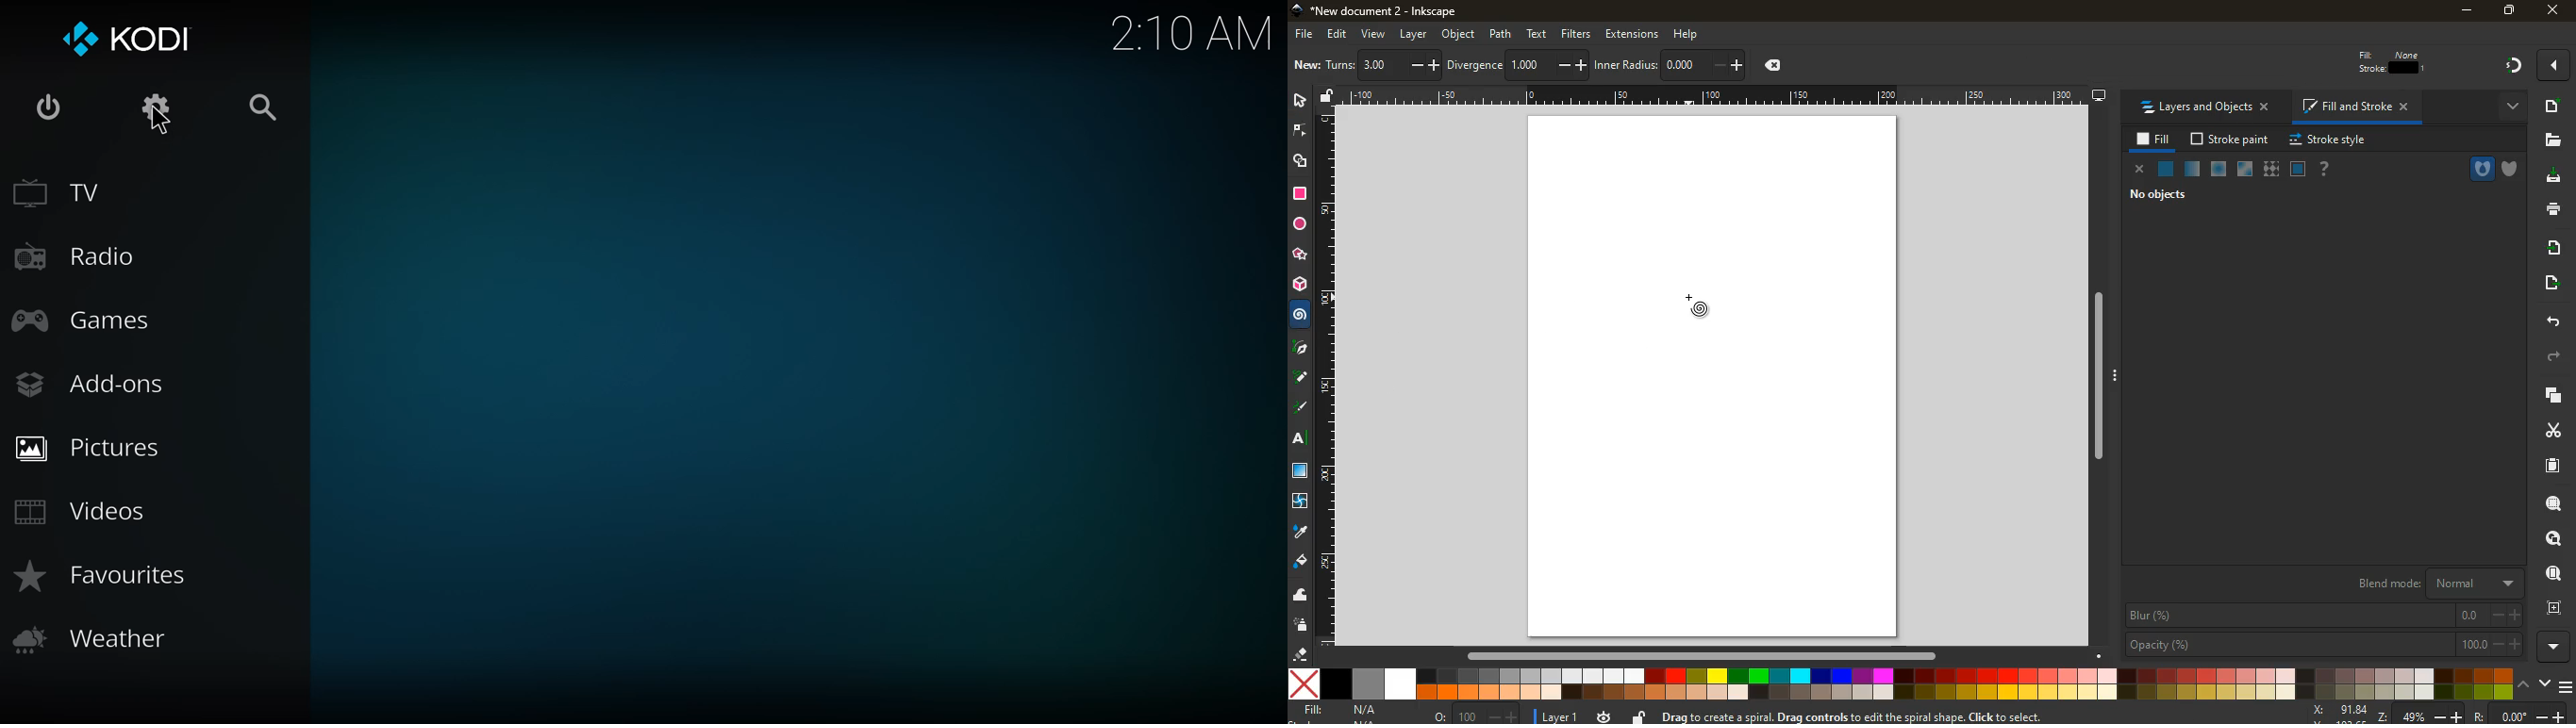  Describe the element at coordinates (161, 123) in the screenshot. I see `cursor` at that location.